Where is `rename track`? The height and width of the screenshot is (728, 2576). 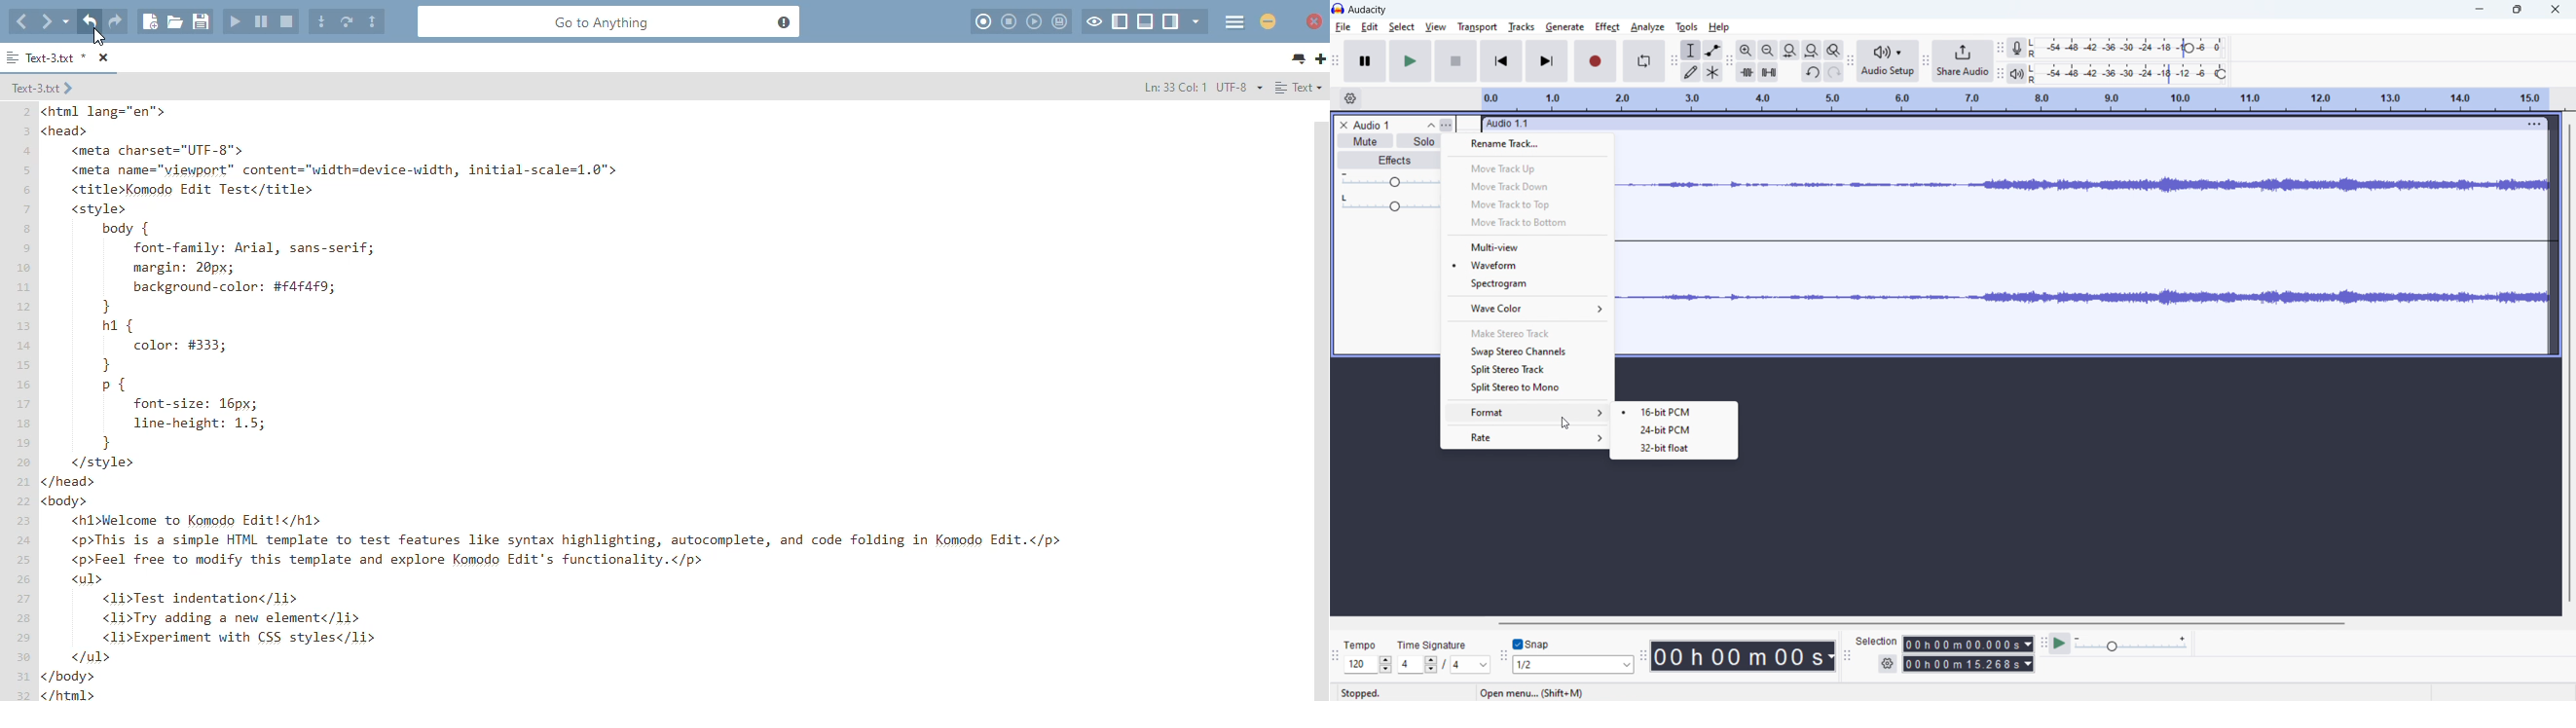
rename track is located at coordinates (1528, 144).